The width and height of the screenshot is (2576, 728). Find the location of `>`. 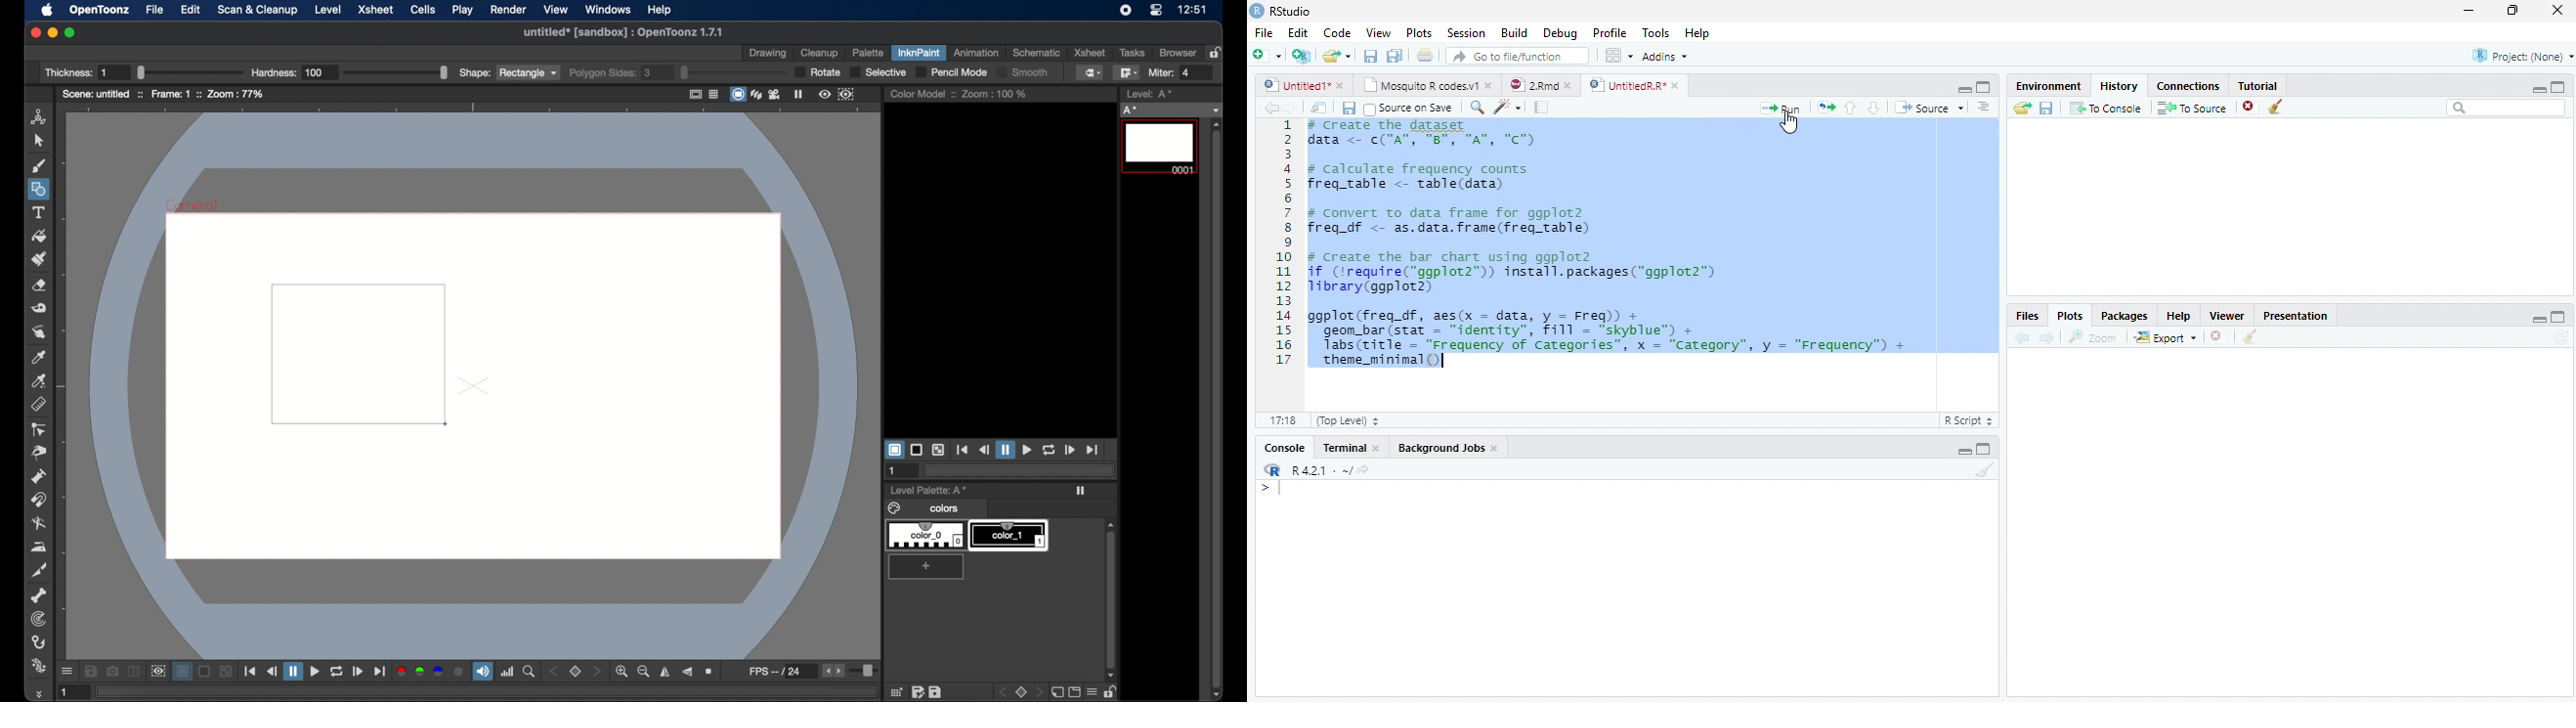

> is located at coordinates (1260, 487).